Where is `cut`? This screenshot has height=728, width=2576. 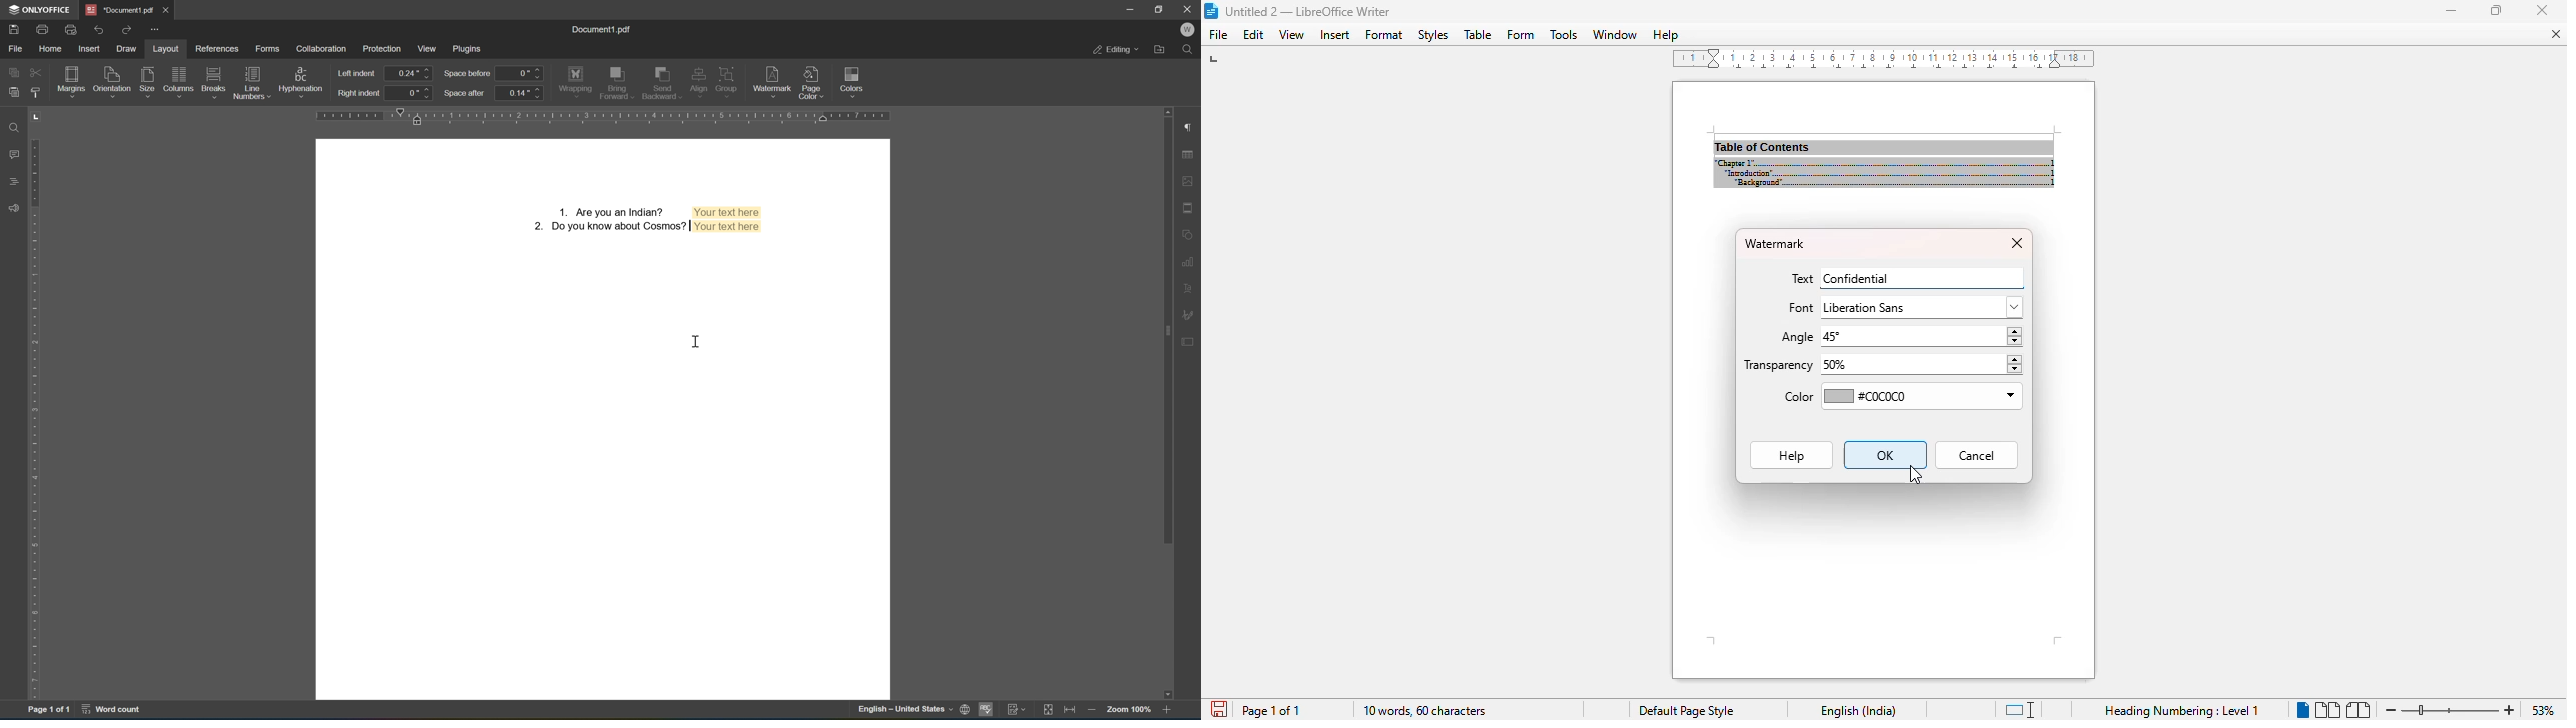
cut is located at coordinates (35, 71).